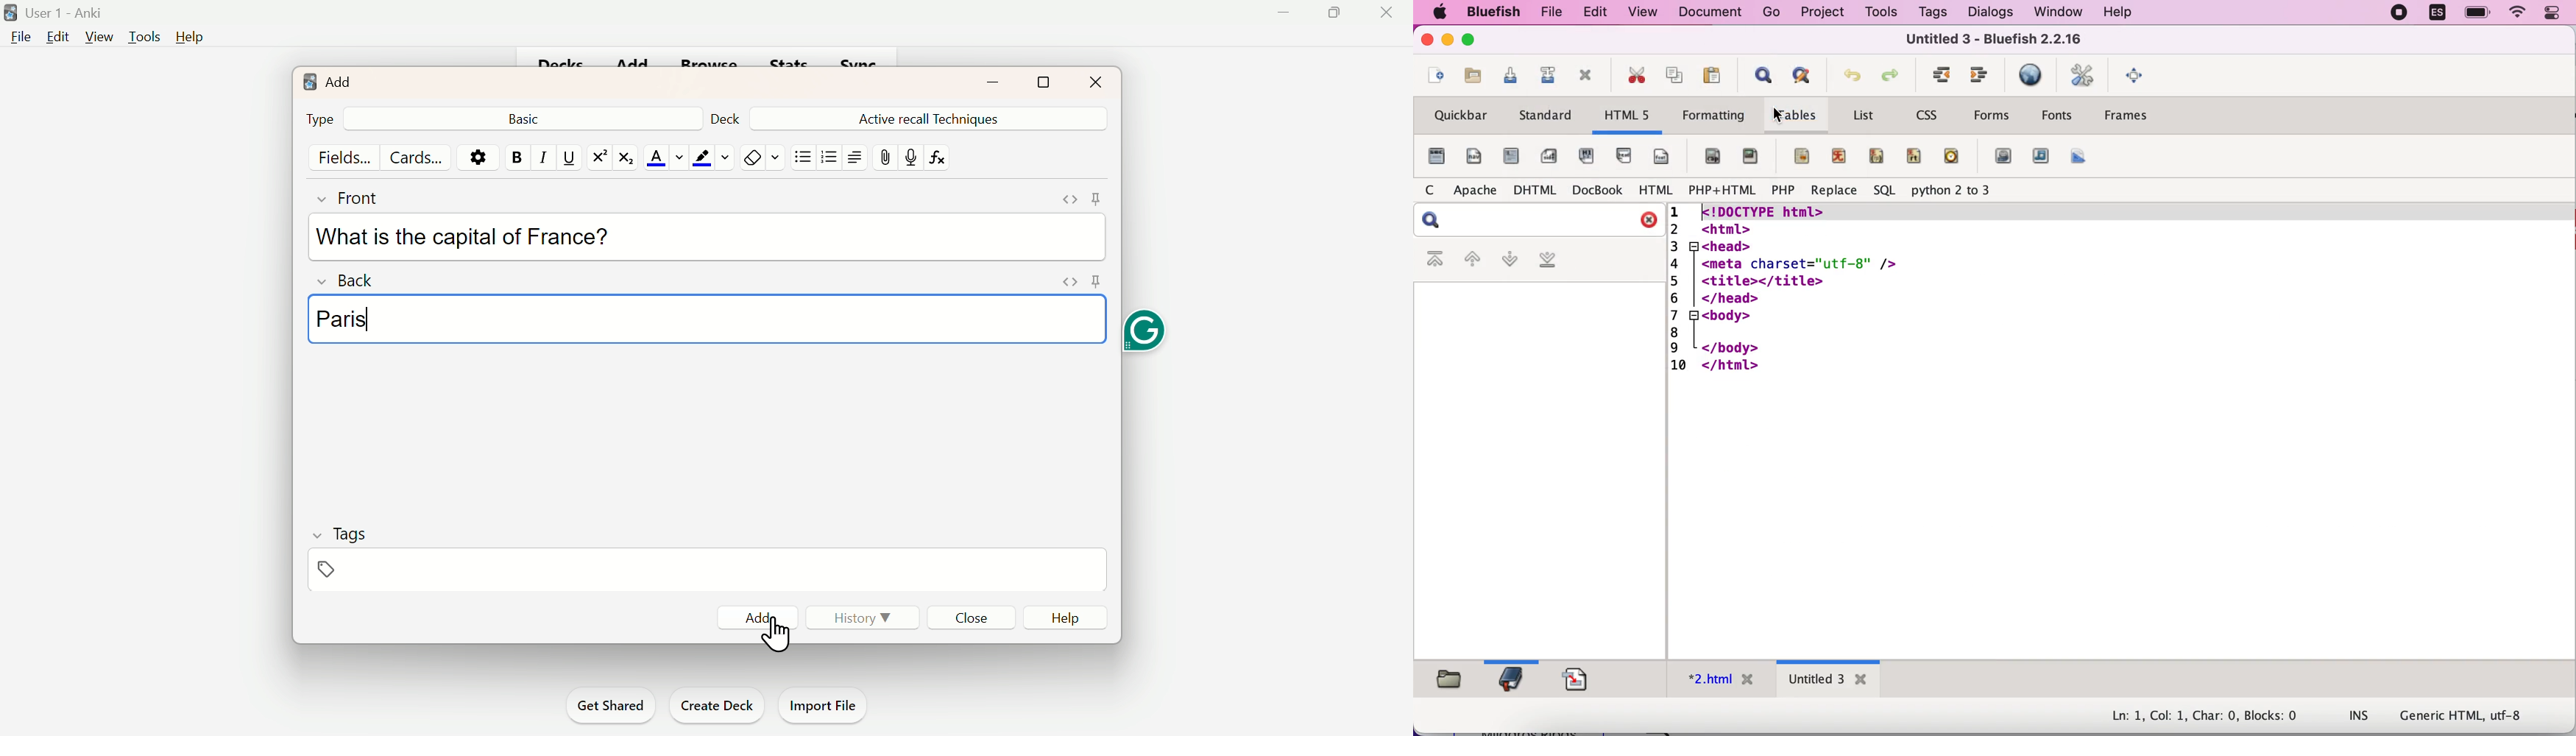 The height and width of the screenshot is (756, 2576). What do you see at coordinates (1085, 283) in the screenshot?
I see `pin` at bounding box center [1085, 283].